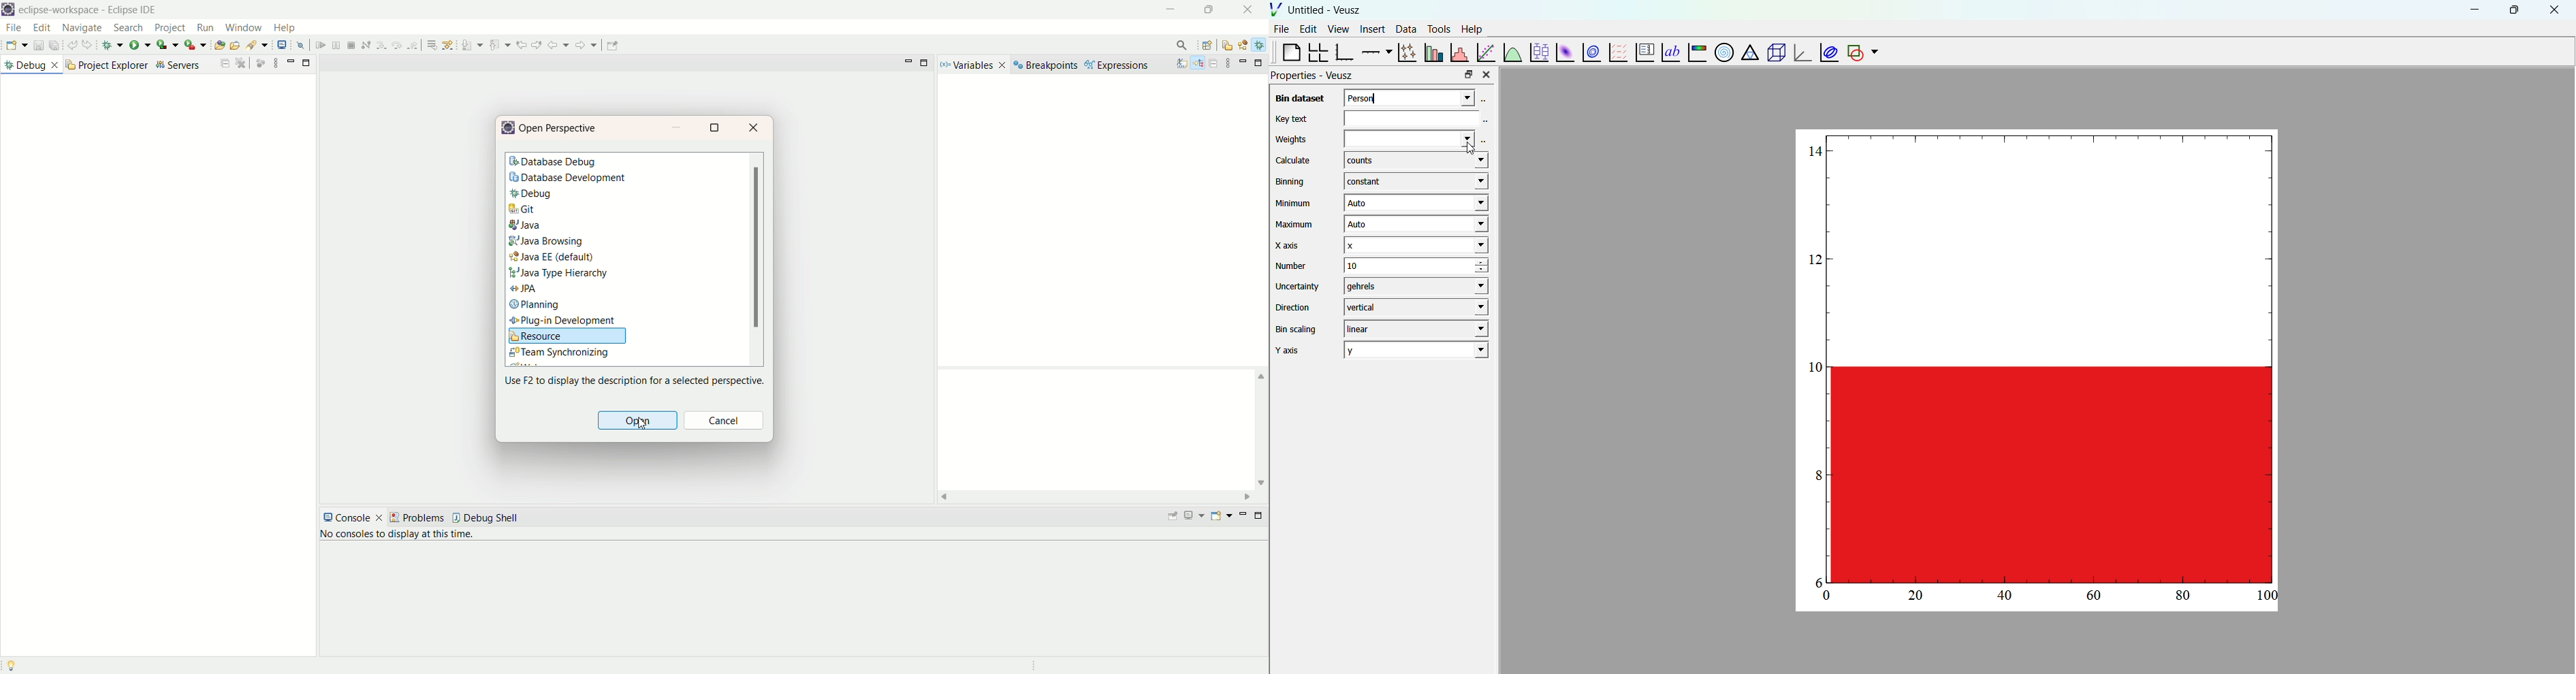 The width and height of the screenshot is (2576, 700). Describe the element at coordinates (1407, 138) in the screenshot. I see `Weights dropdown` at that location.